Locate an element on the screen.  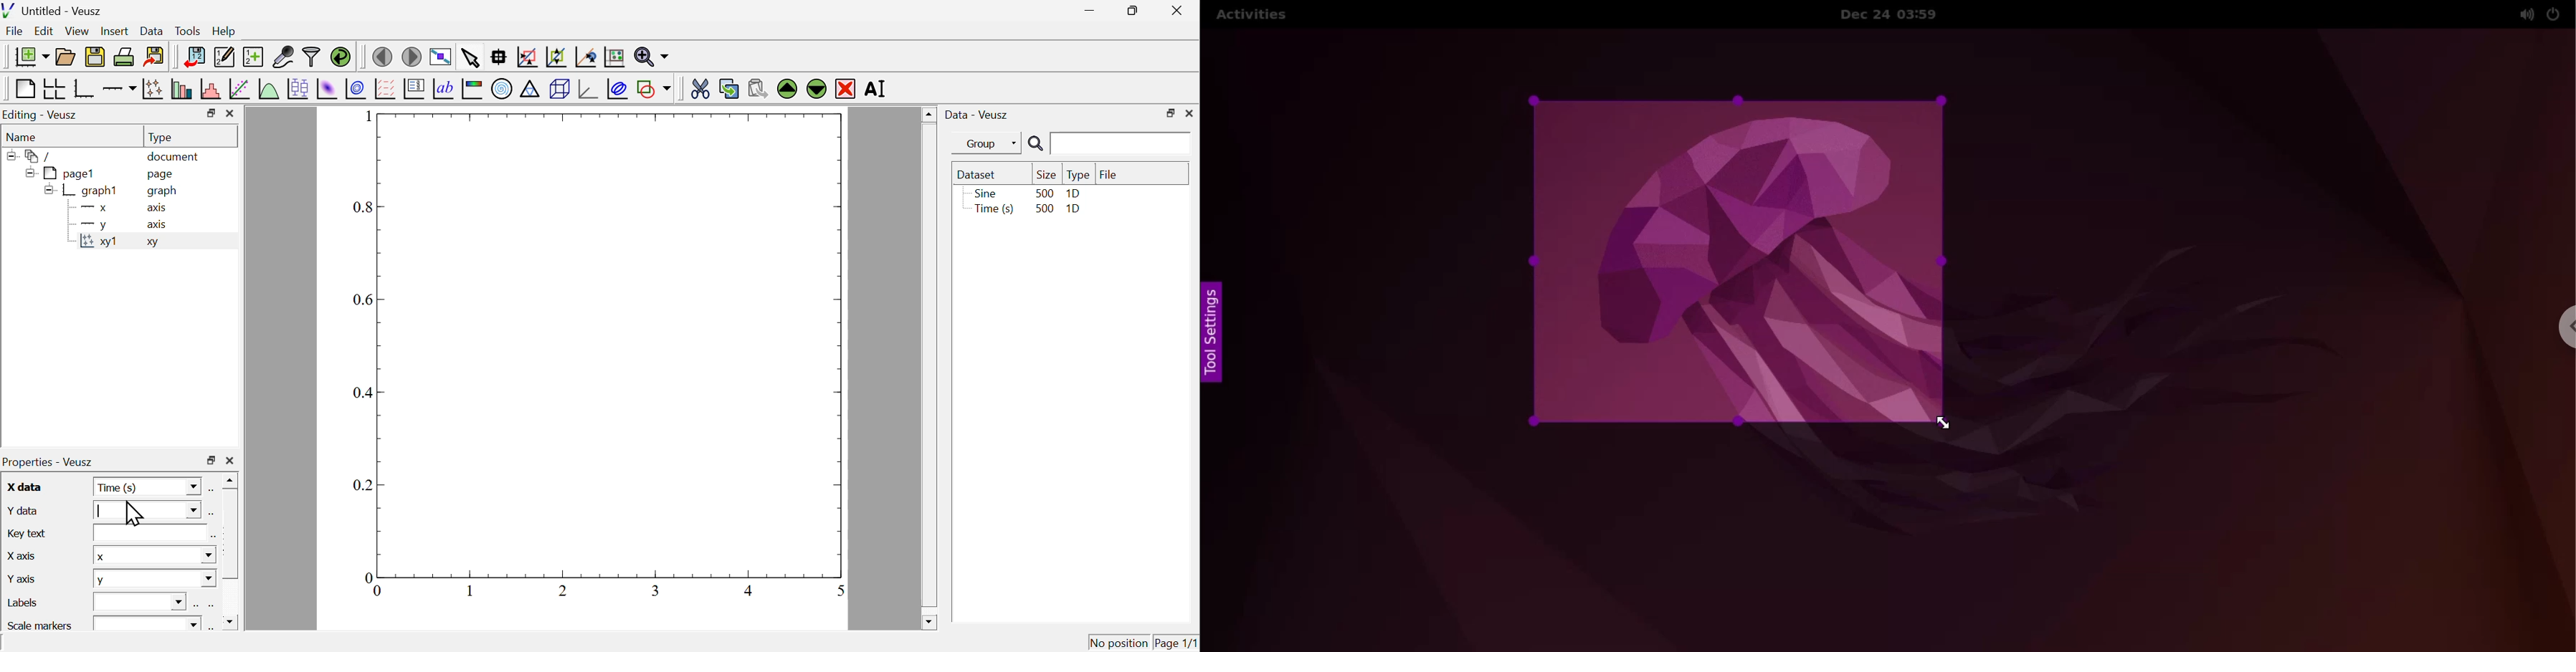
0 is located at coordinates (379, 591).